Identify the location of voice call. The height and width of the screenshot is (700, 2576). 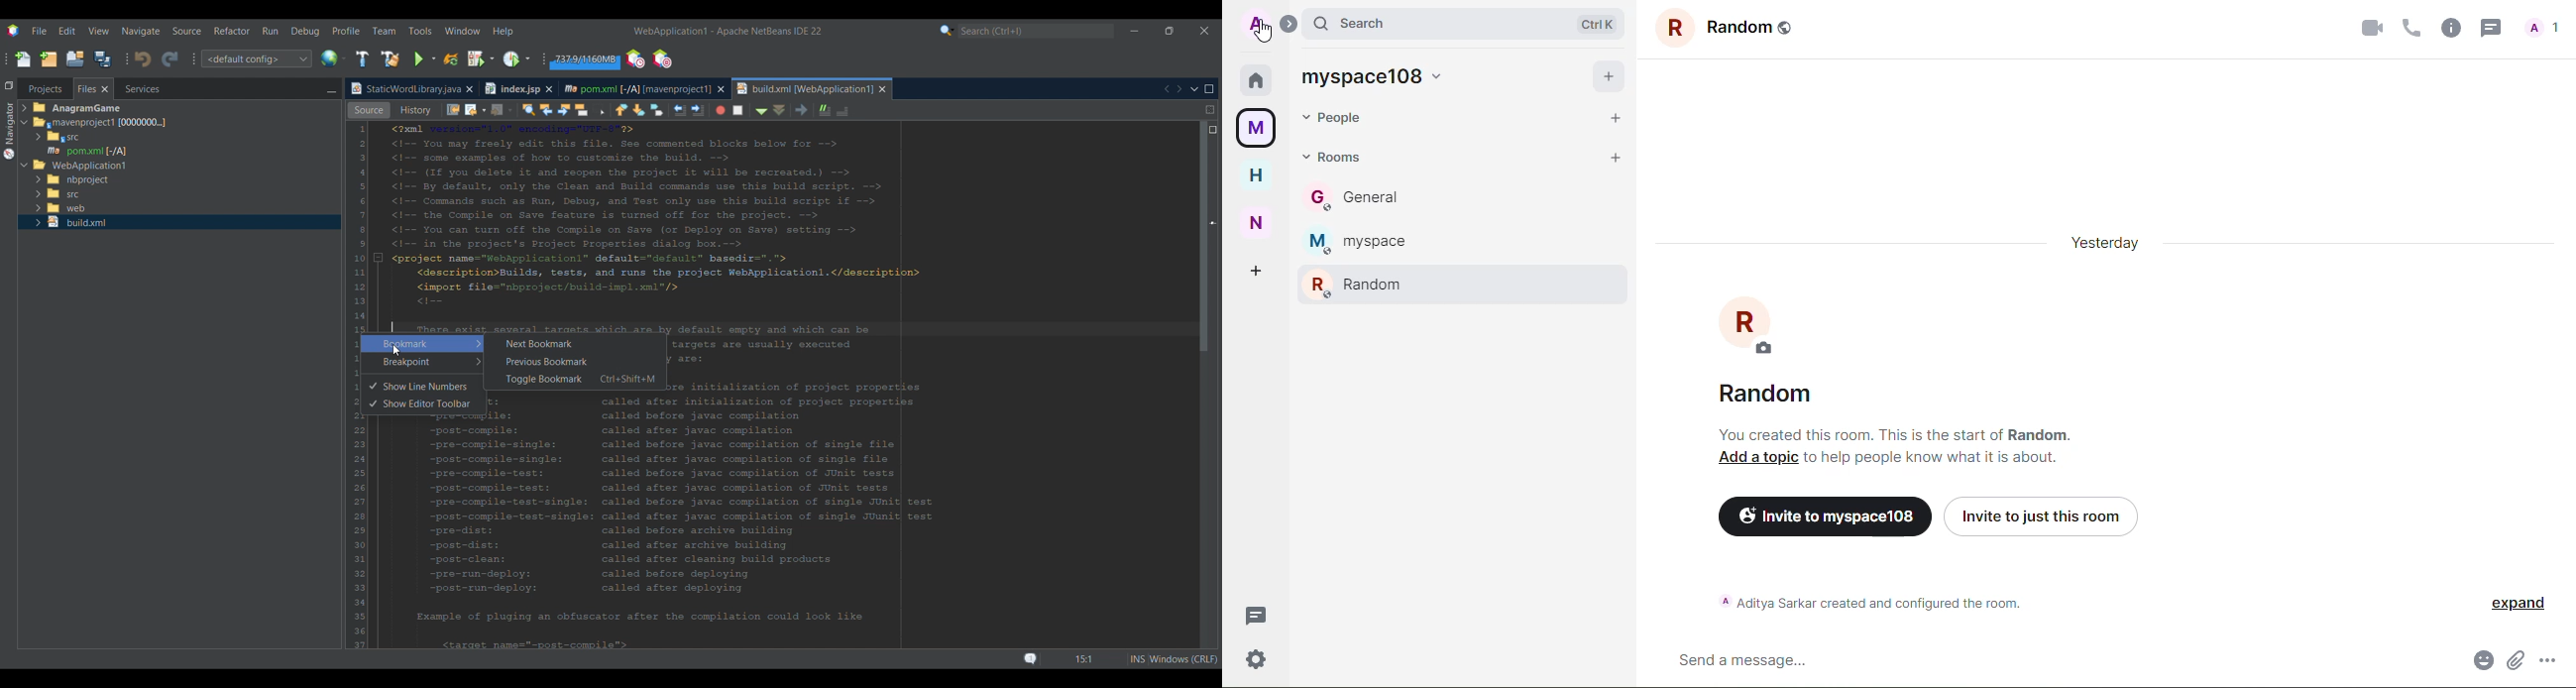
(2409, 27).